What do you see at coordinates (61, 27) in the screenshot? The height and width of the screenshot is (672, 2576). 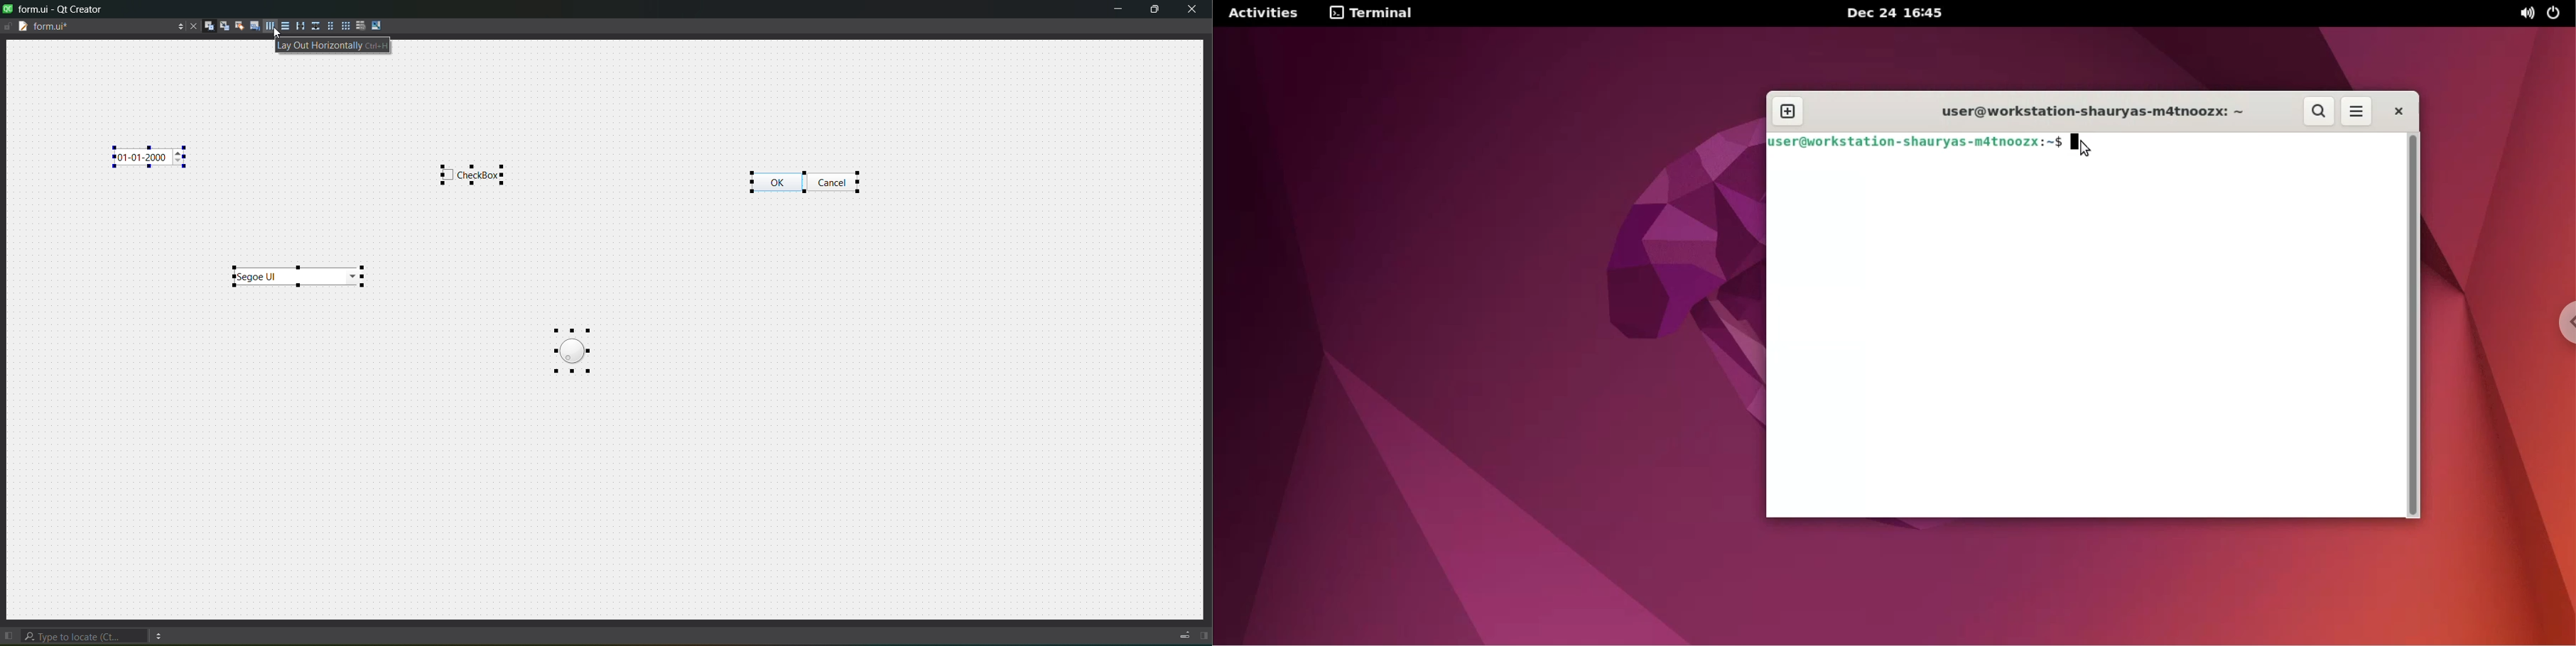 I see `tab name` at bounding box center [61, 27].